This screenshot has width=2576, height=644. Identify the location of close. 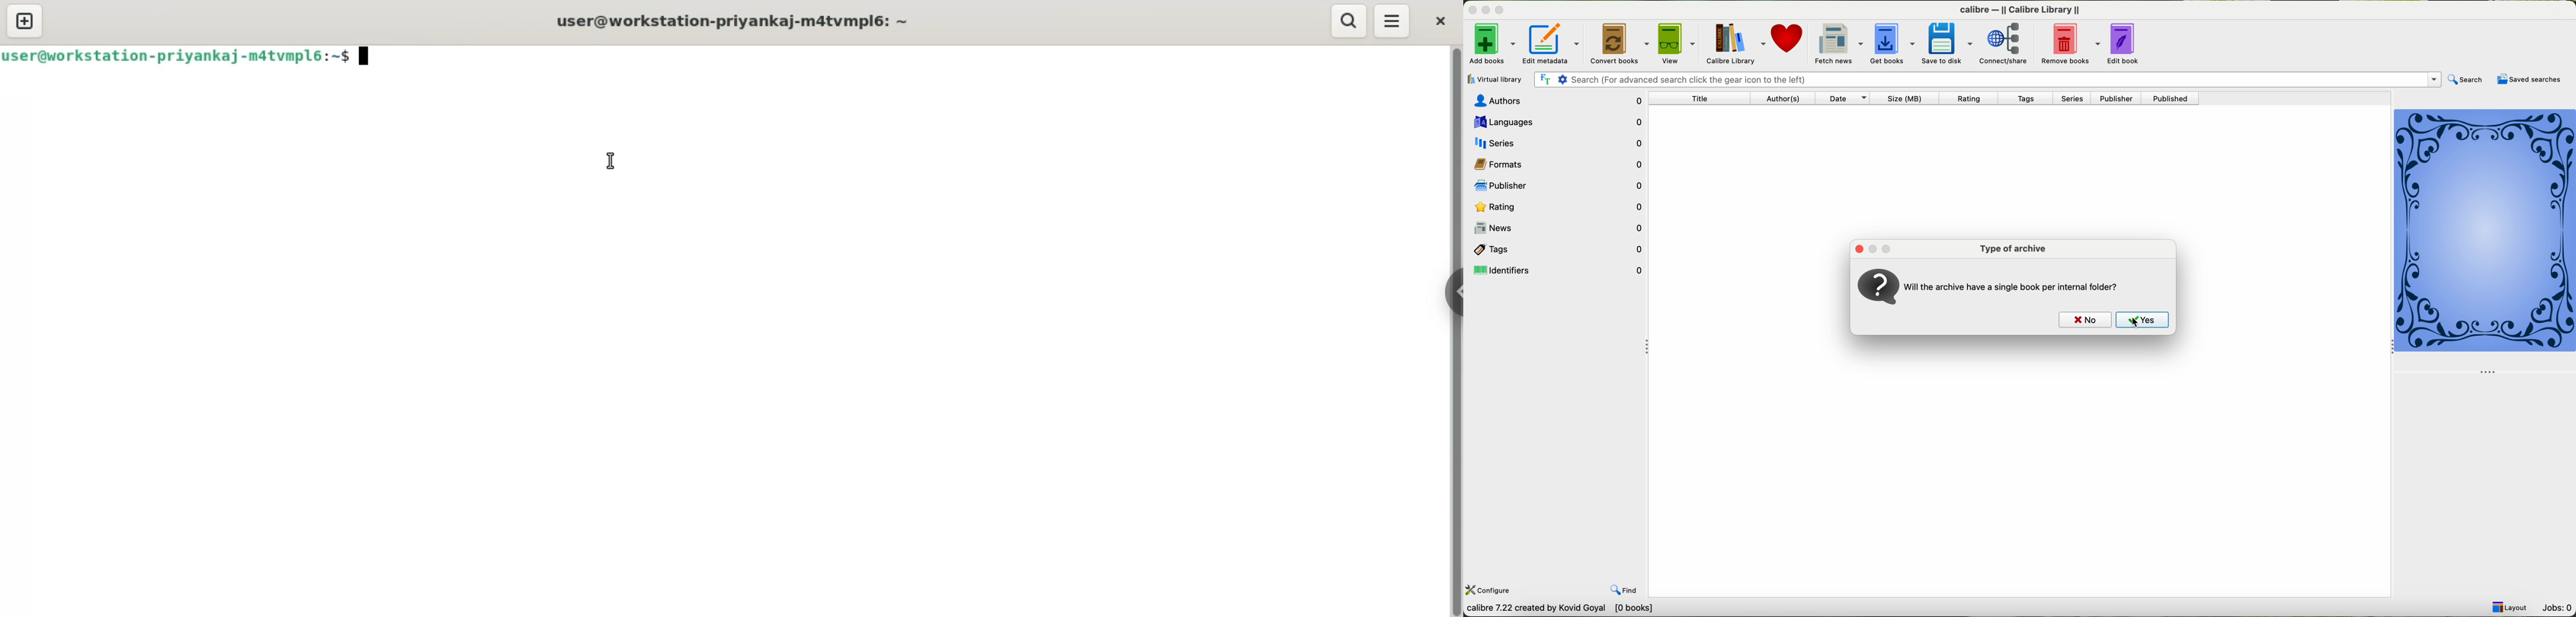
(1443, 20).